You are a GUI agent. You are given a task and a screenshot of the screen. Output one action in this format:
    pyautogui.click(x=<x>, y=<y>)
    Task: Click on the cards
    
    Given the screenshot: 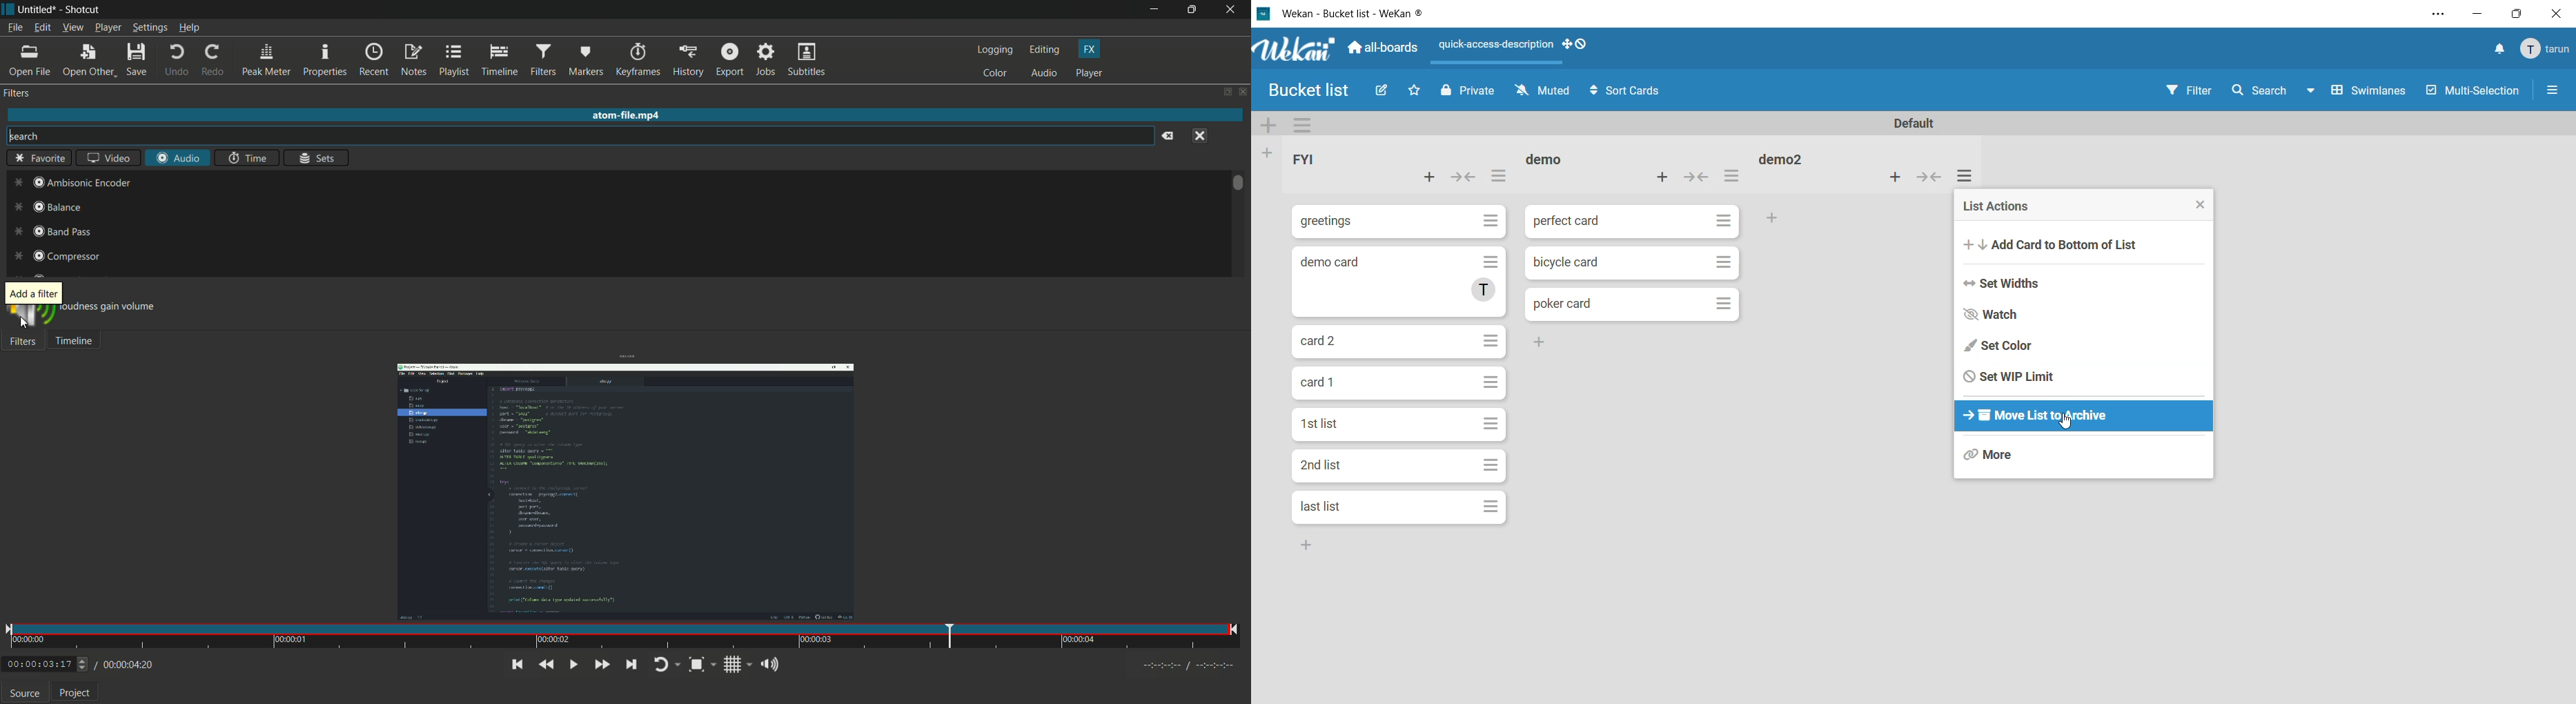 What is the action you would take?
    pyautogui.click(x=1634, y=303)
    